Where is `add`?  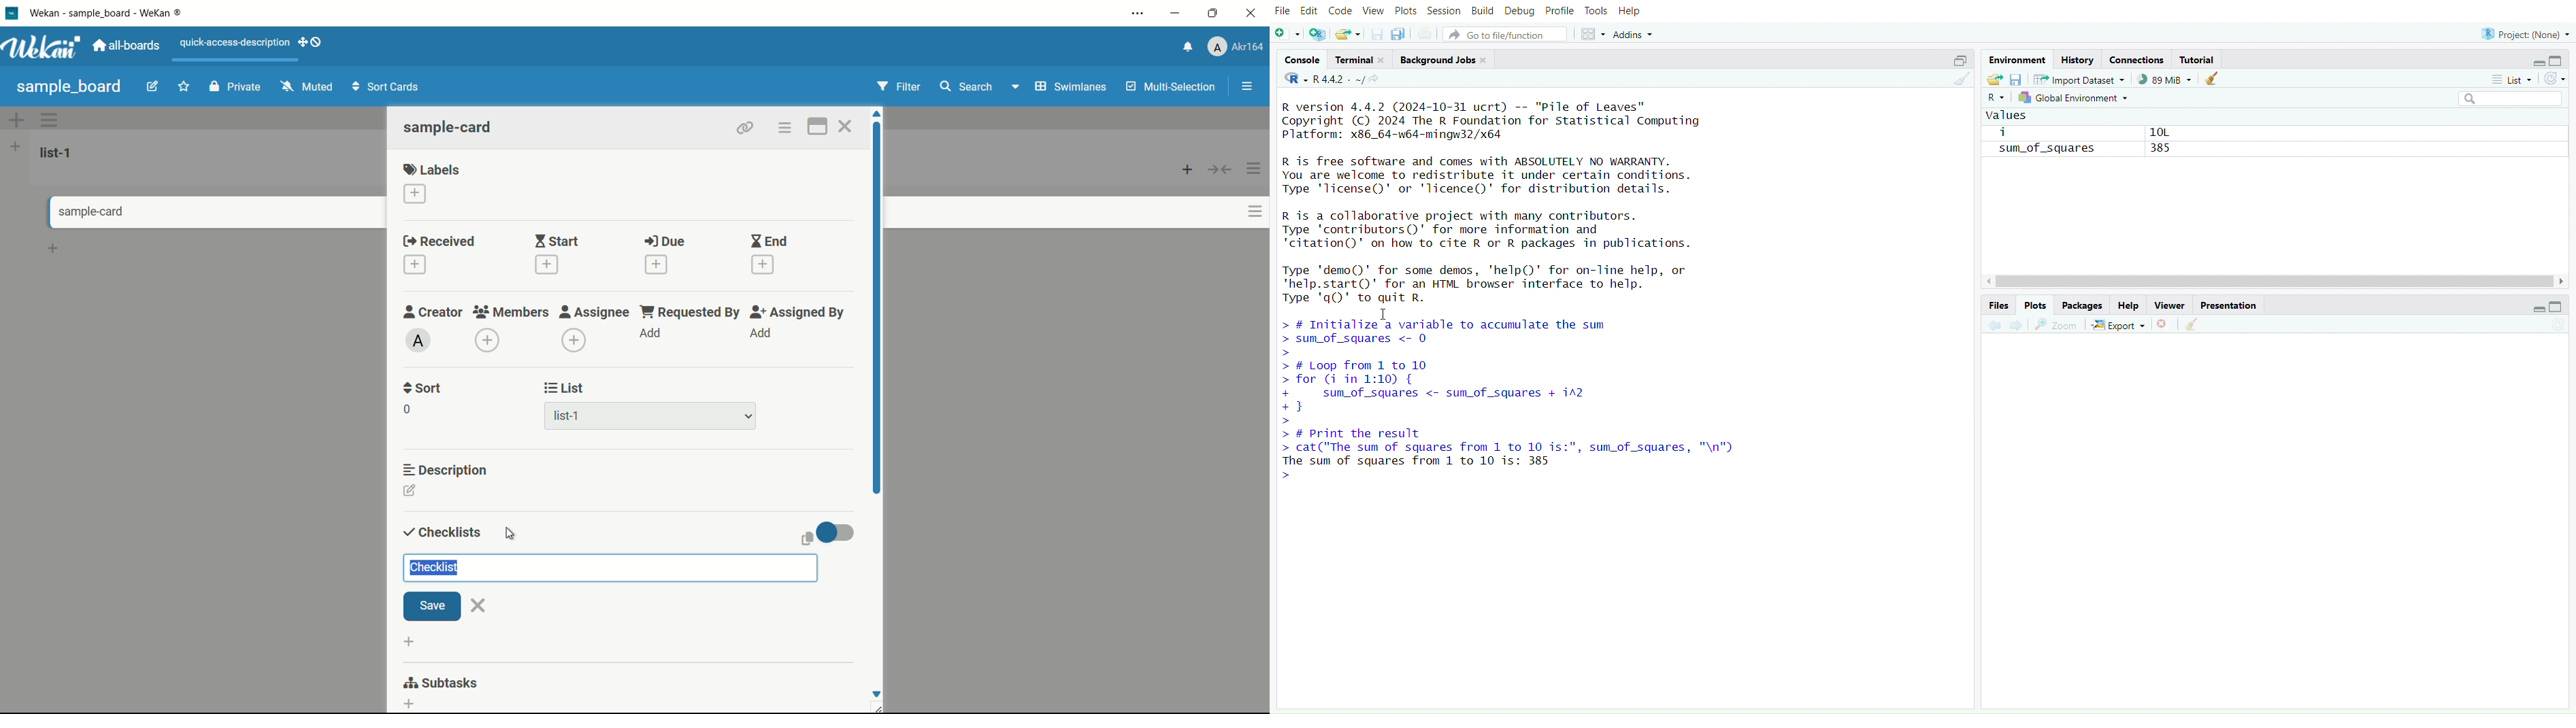 add is located at coordinates (760, 333).